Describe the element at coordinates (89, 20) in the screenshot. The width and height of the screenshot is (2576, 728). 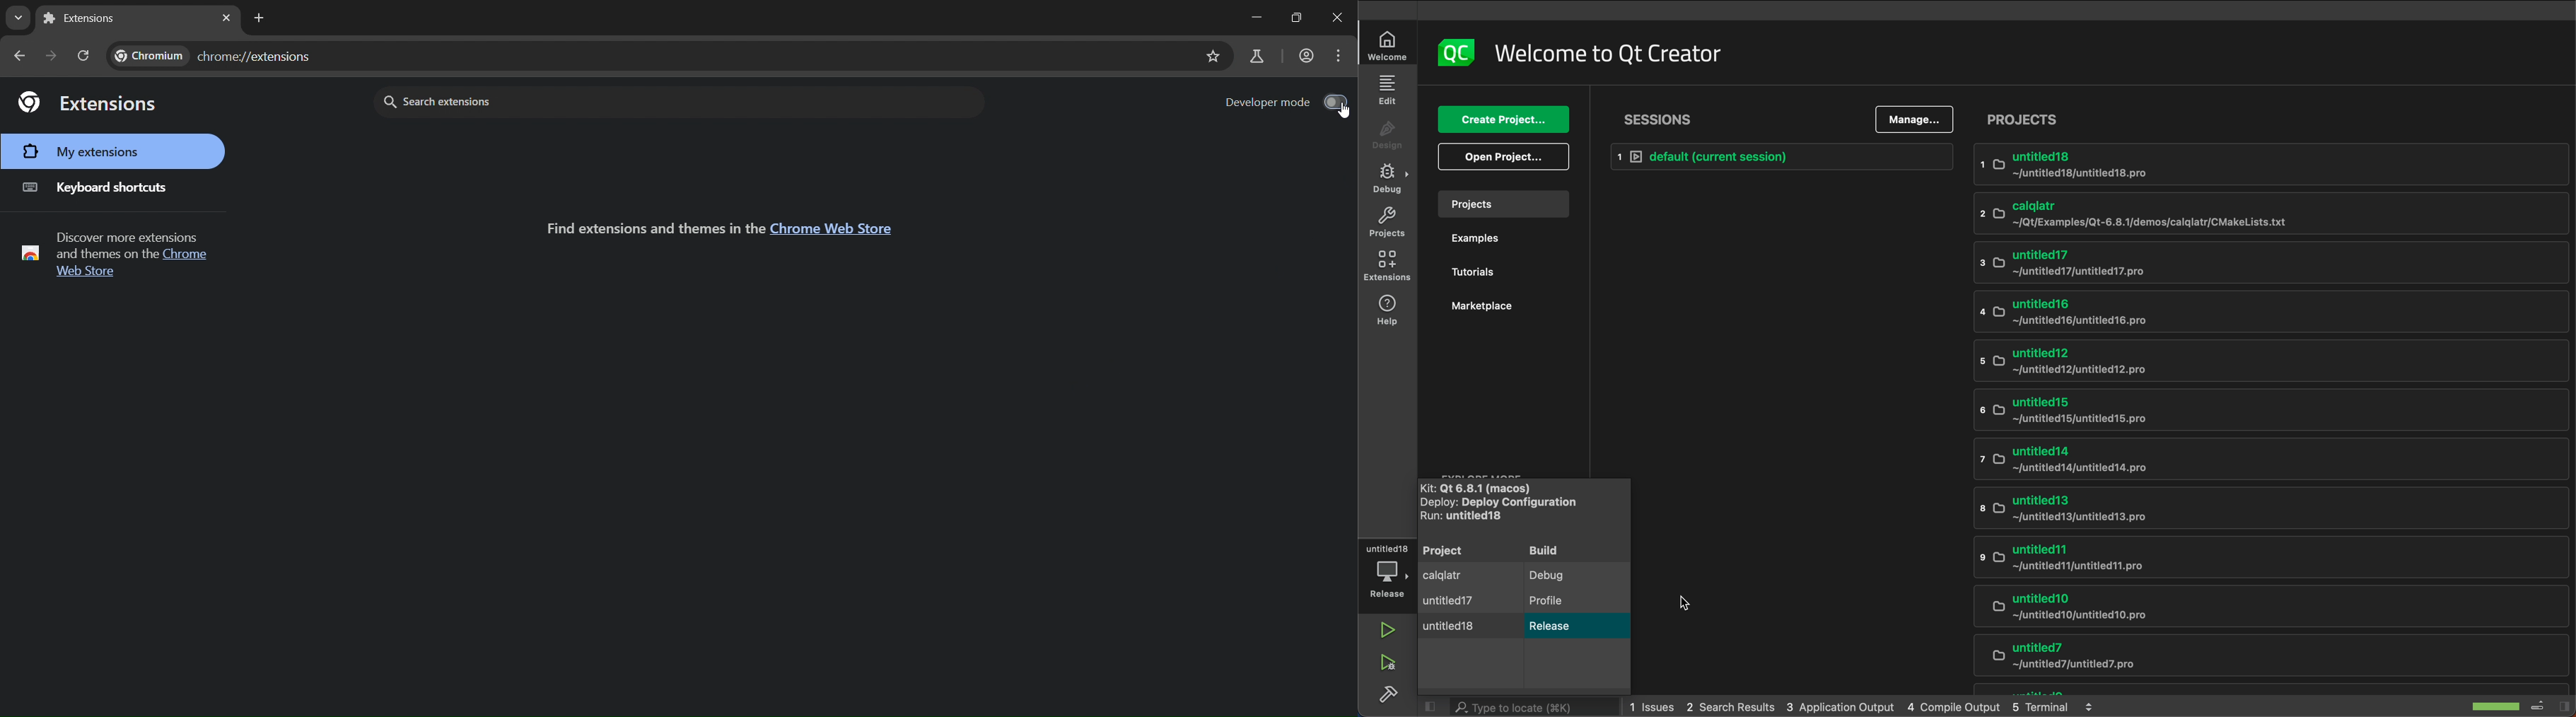
I see `new tab` at that location.